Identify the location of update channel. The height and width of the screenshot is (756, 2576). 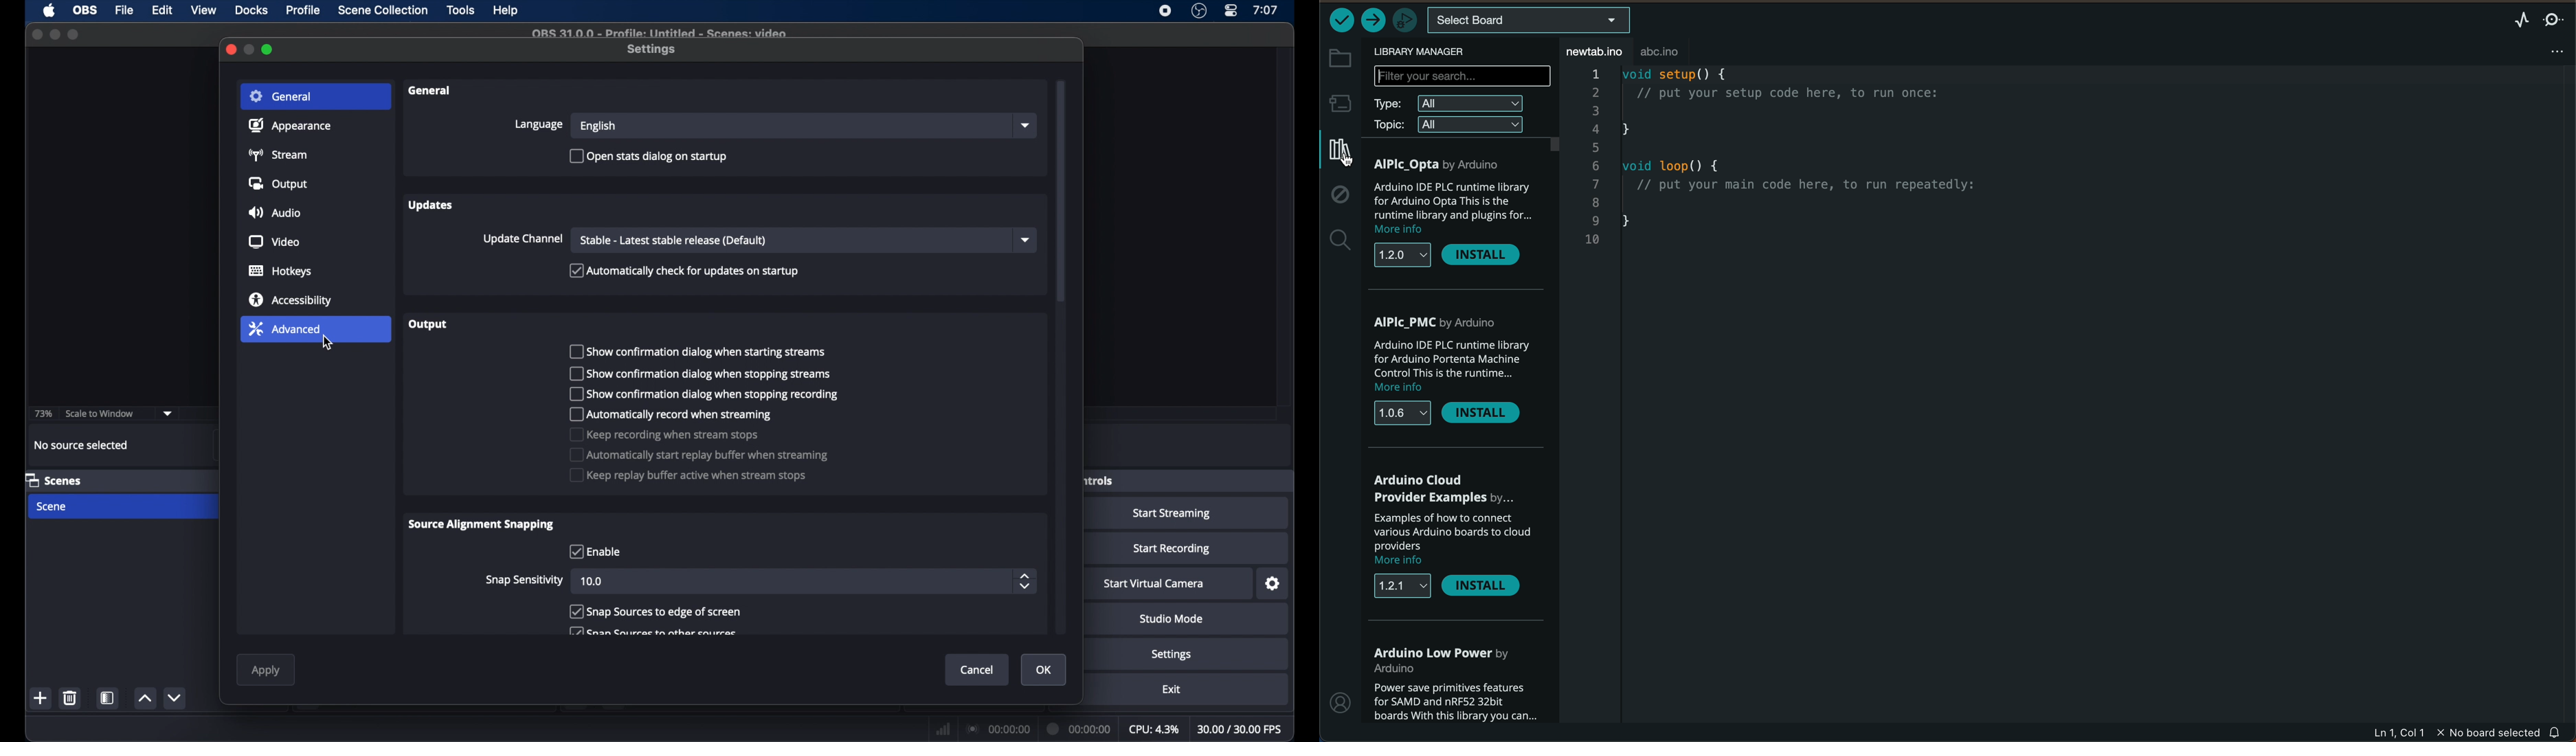
(522, 238).